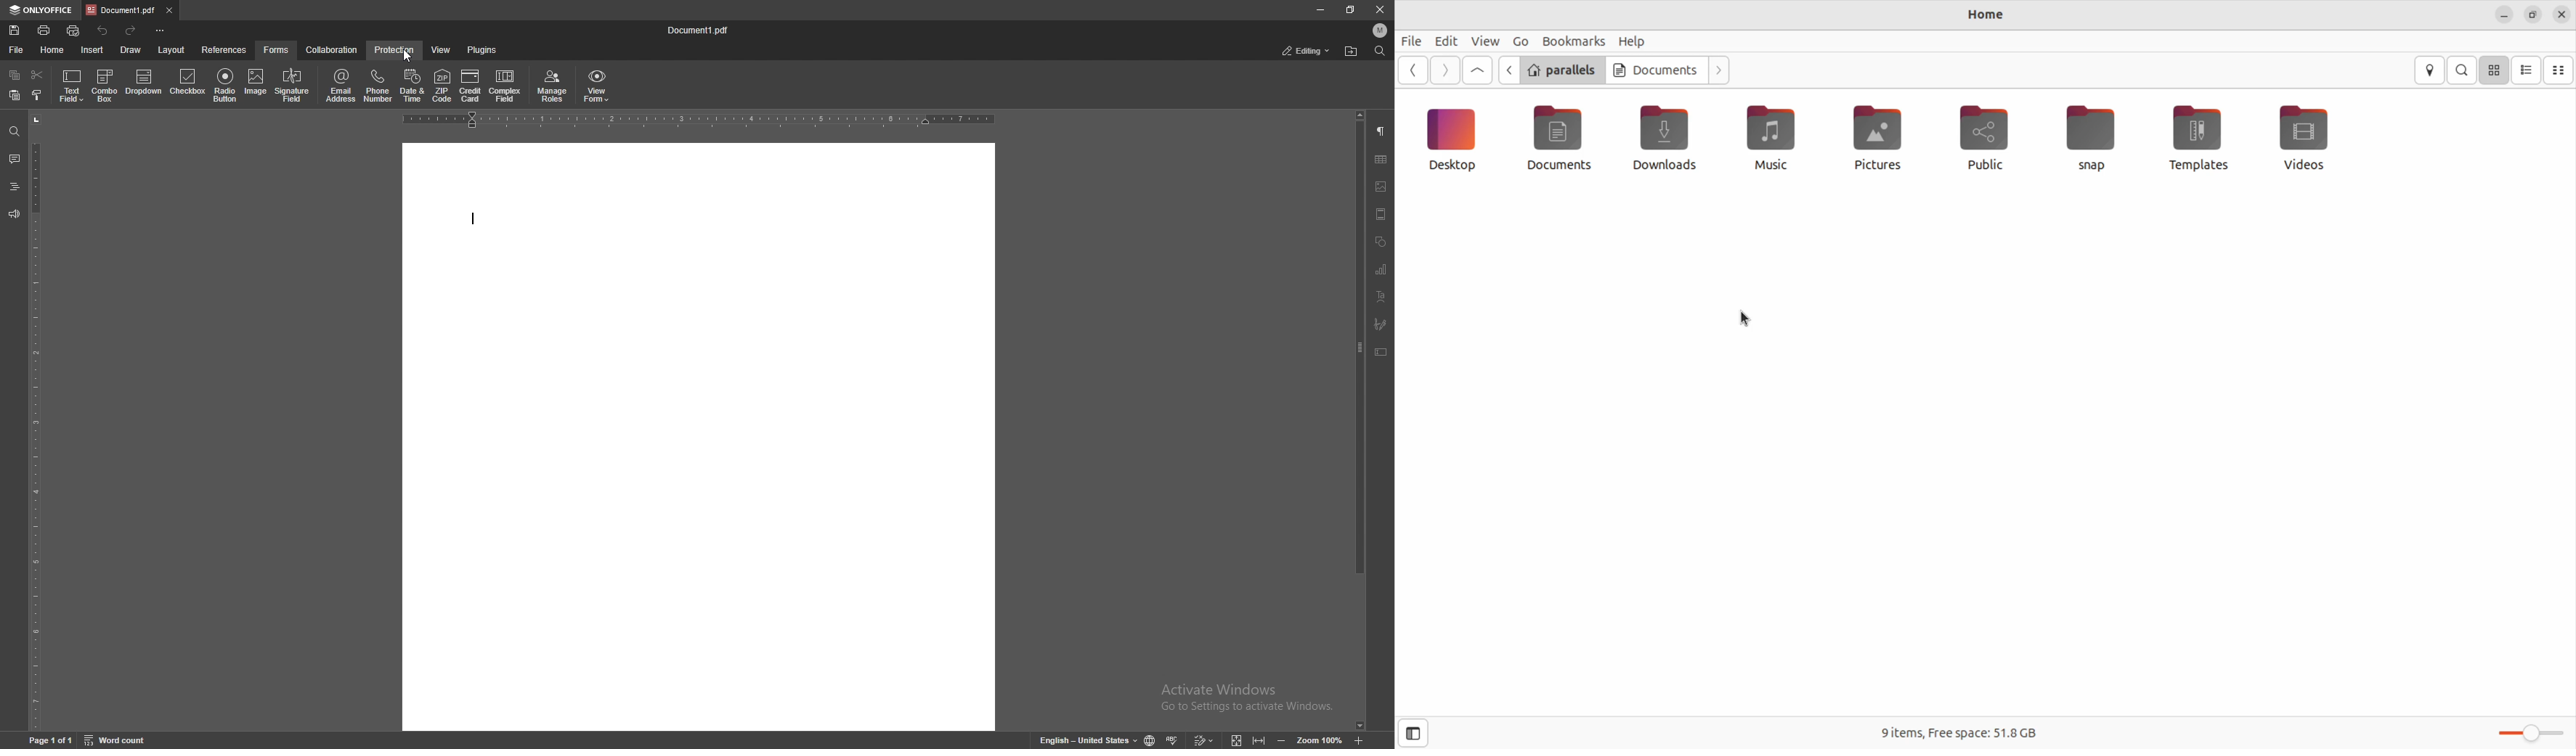 This screenshot has width=2576, height=756. I want to click on feedback, so click(13, 215).